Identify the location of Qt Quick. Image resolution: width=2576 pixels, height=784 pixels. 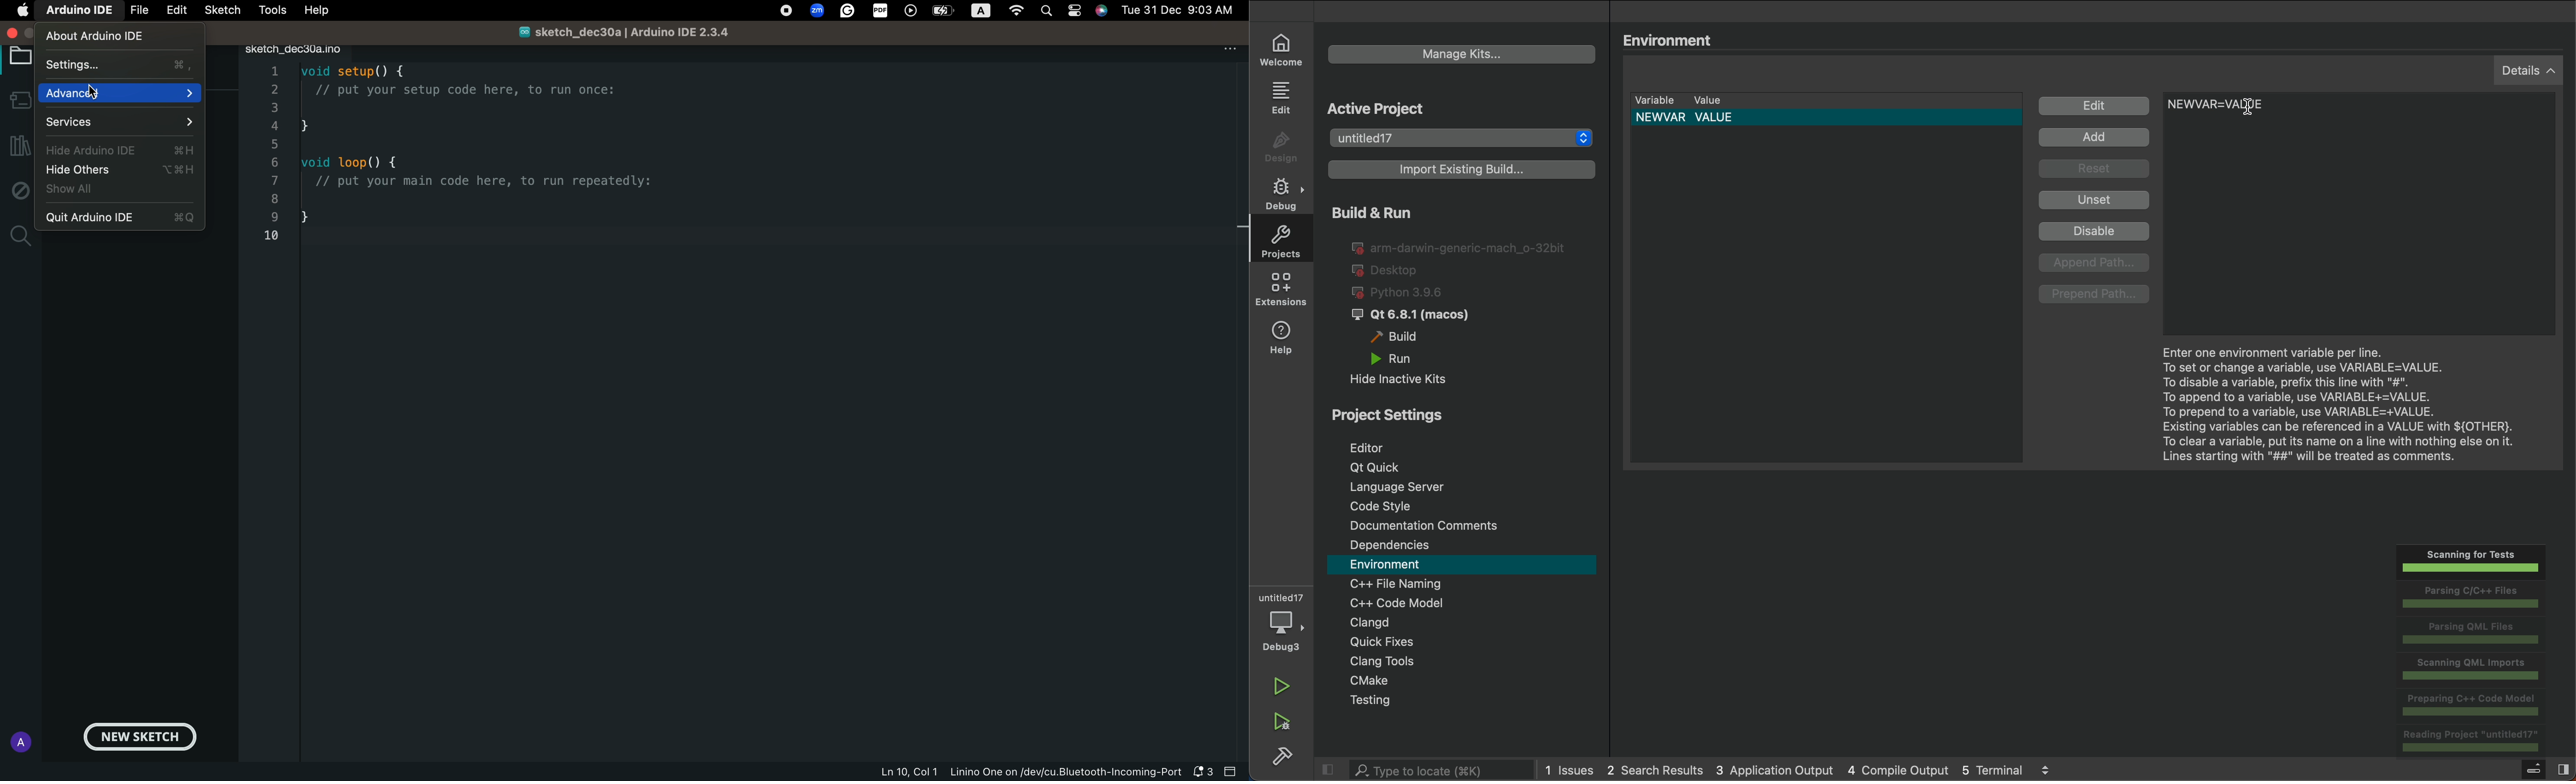
(1470, 467).